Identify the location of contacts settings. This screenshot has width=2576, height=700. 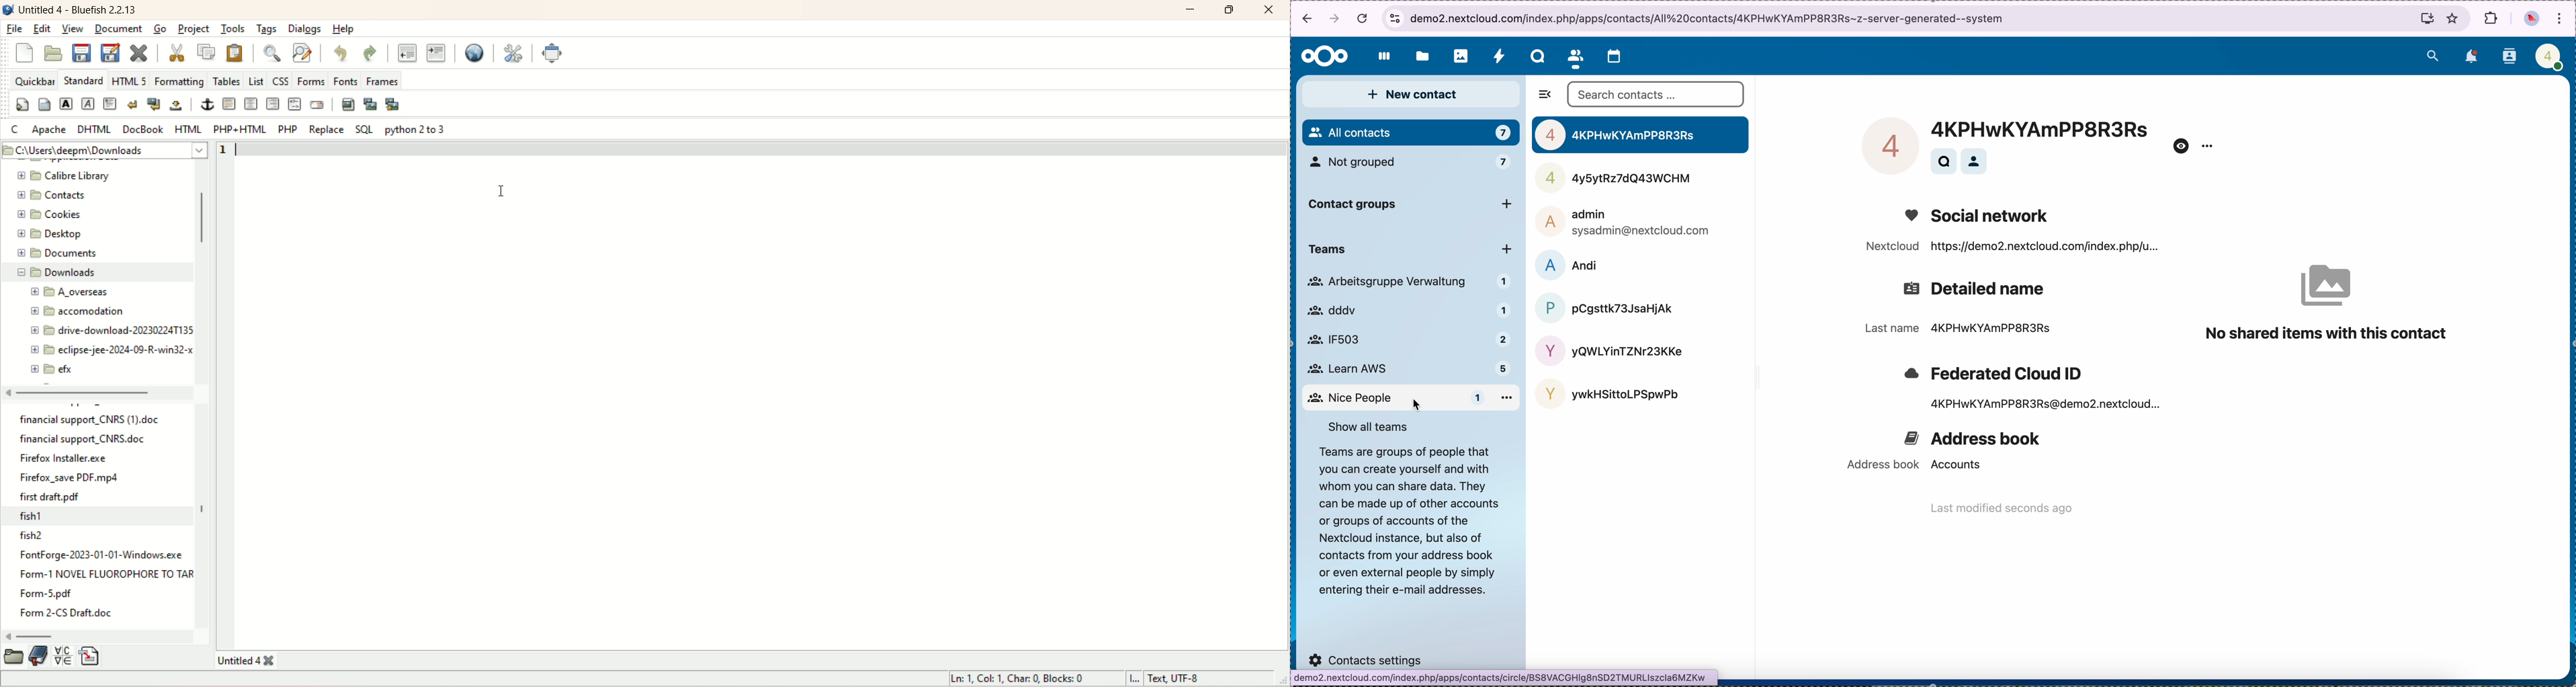
(1366, 657).